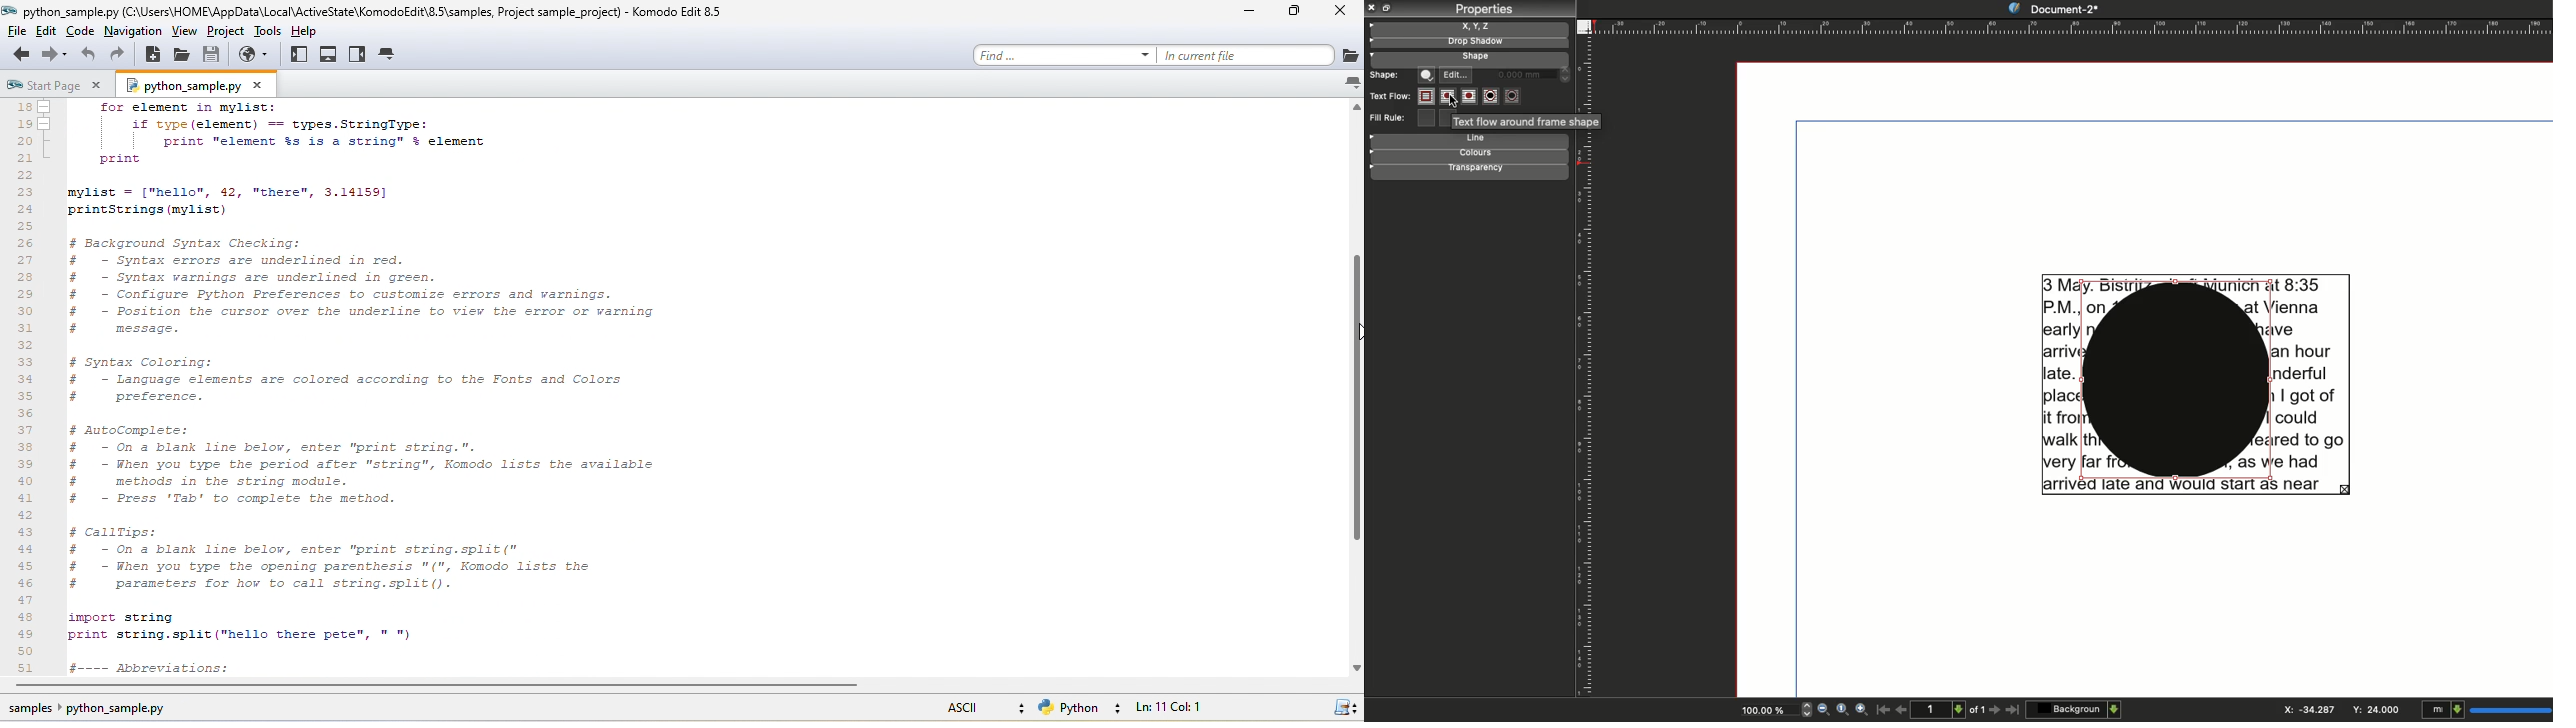  What do you see at coordinates (300, 55) in the screenshot?
I see `left pane` at bounding box center [300, 55].